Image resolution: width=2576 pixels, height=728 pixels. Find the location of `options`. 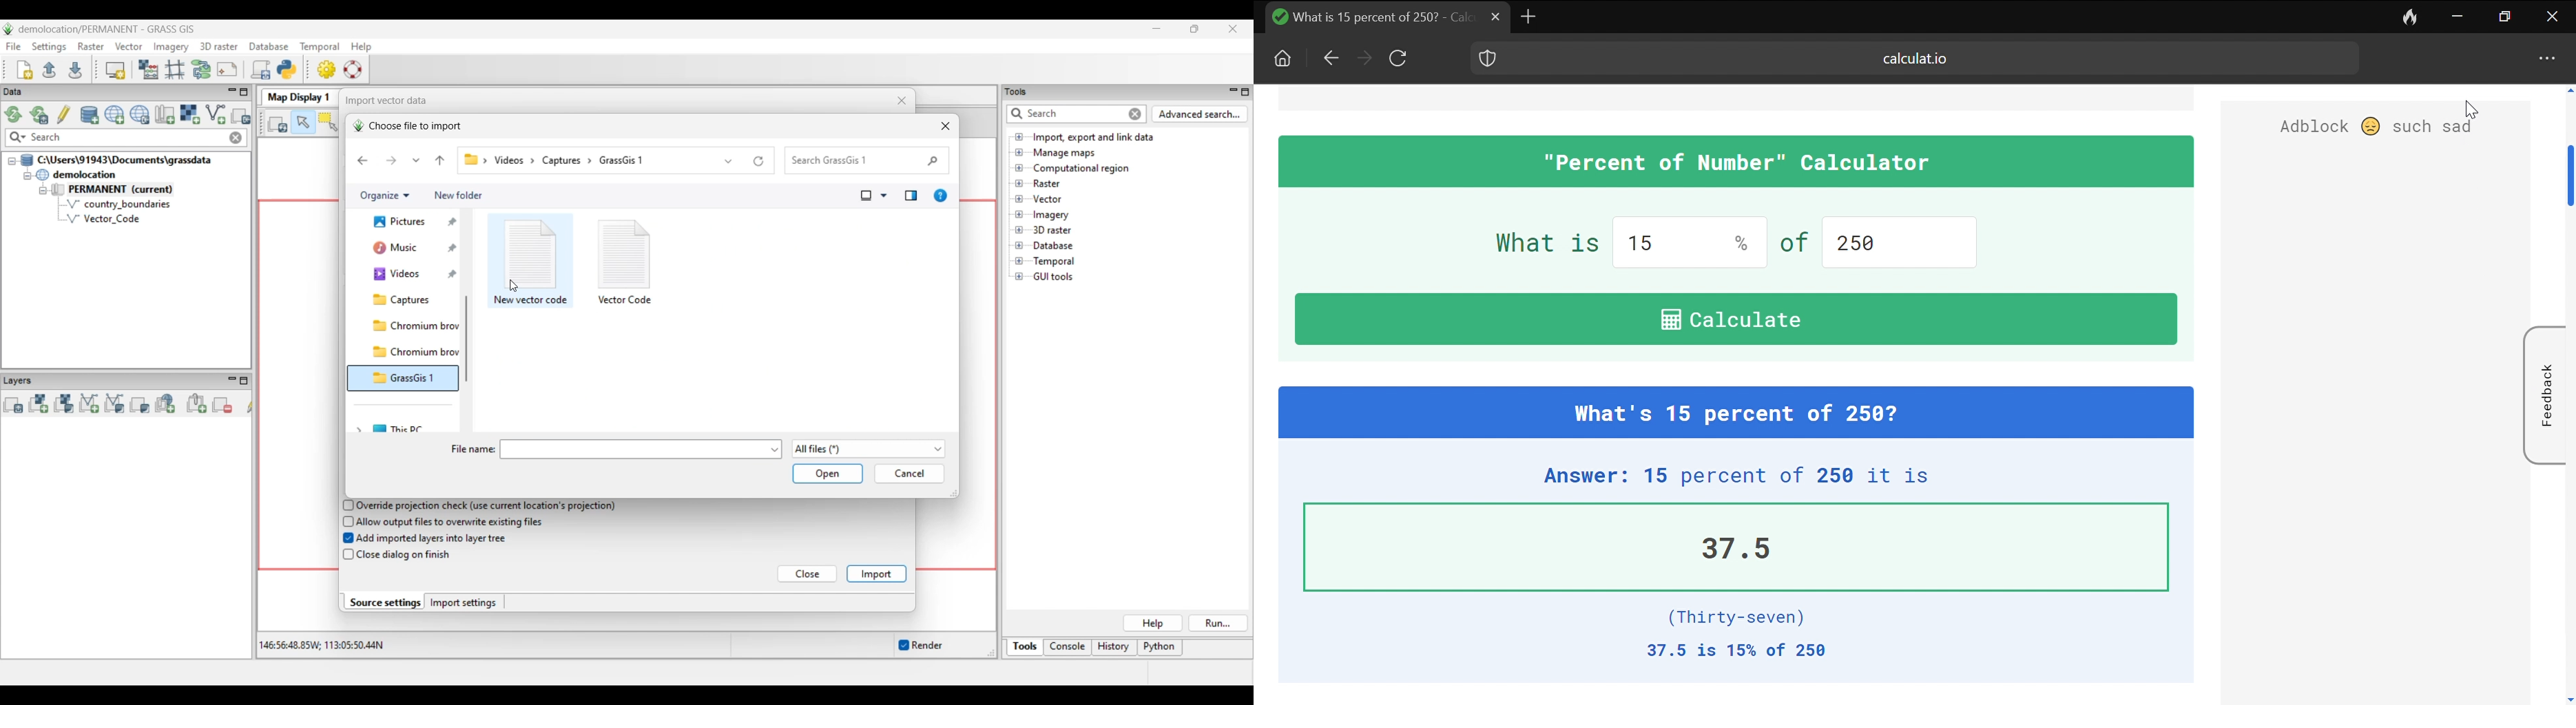

options is located at coordinates (2544, 61).